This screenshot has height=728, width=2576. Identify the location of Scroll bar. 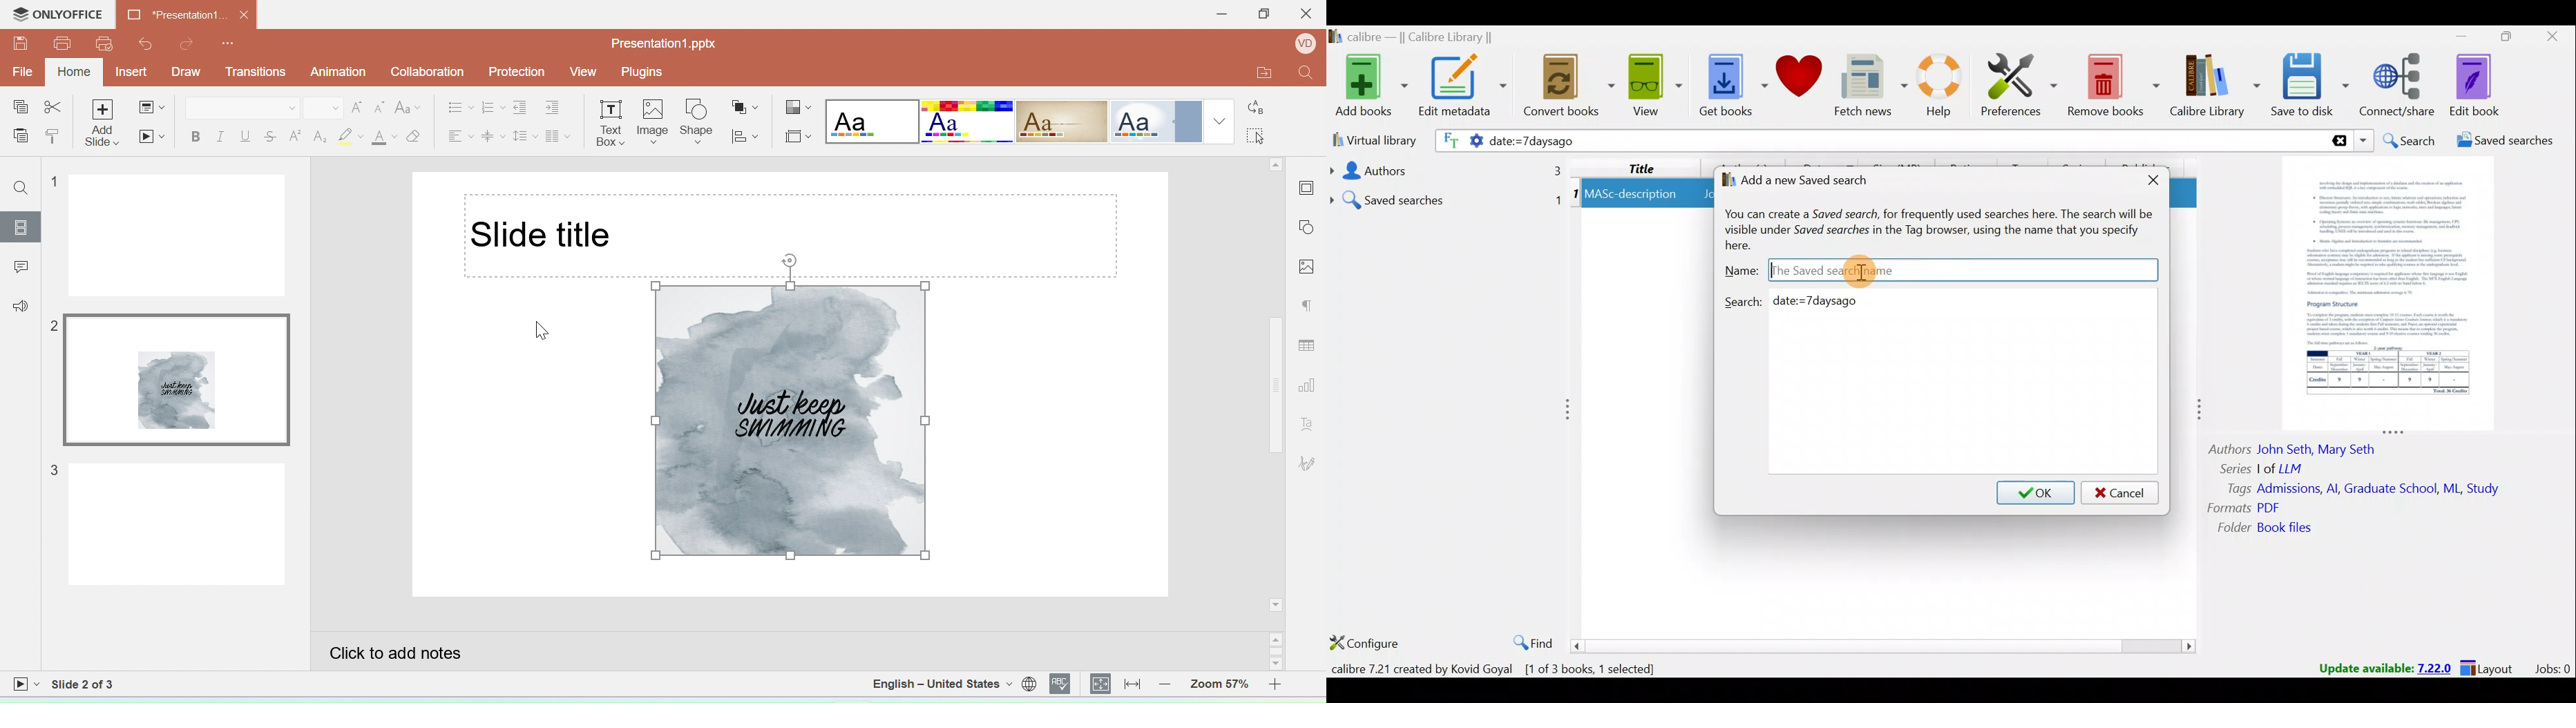
(1885, 645).